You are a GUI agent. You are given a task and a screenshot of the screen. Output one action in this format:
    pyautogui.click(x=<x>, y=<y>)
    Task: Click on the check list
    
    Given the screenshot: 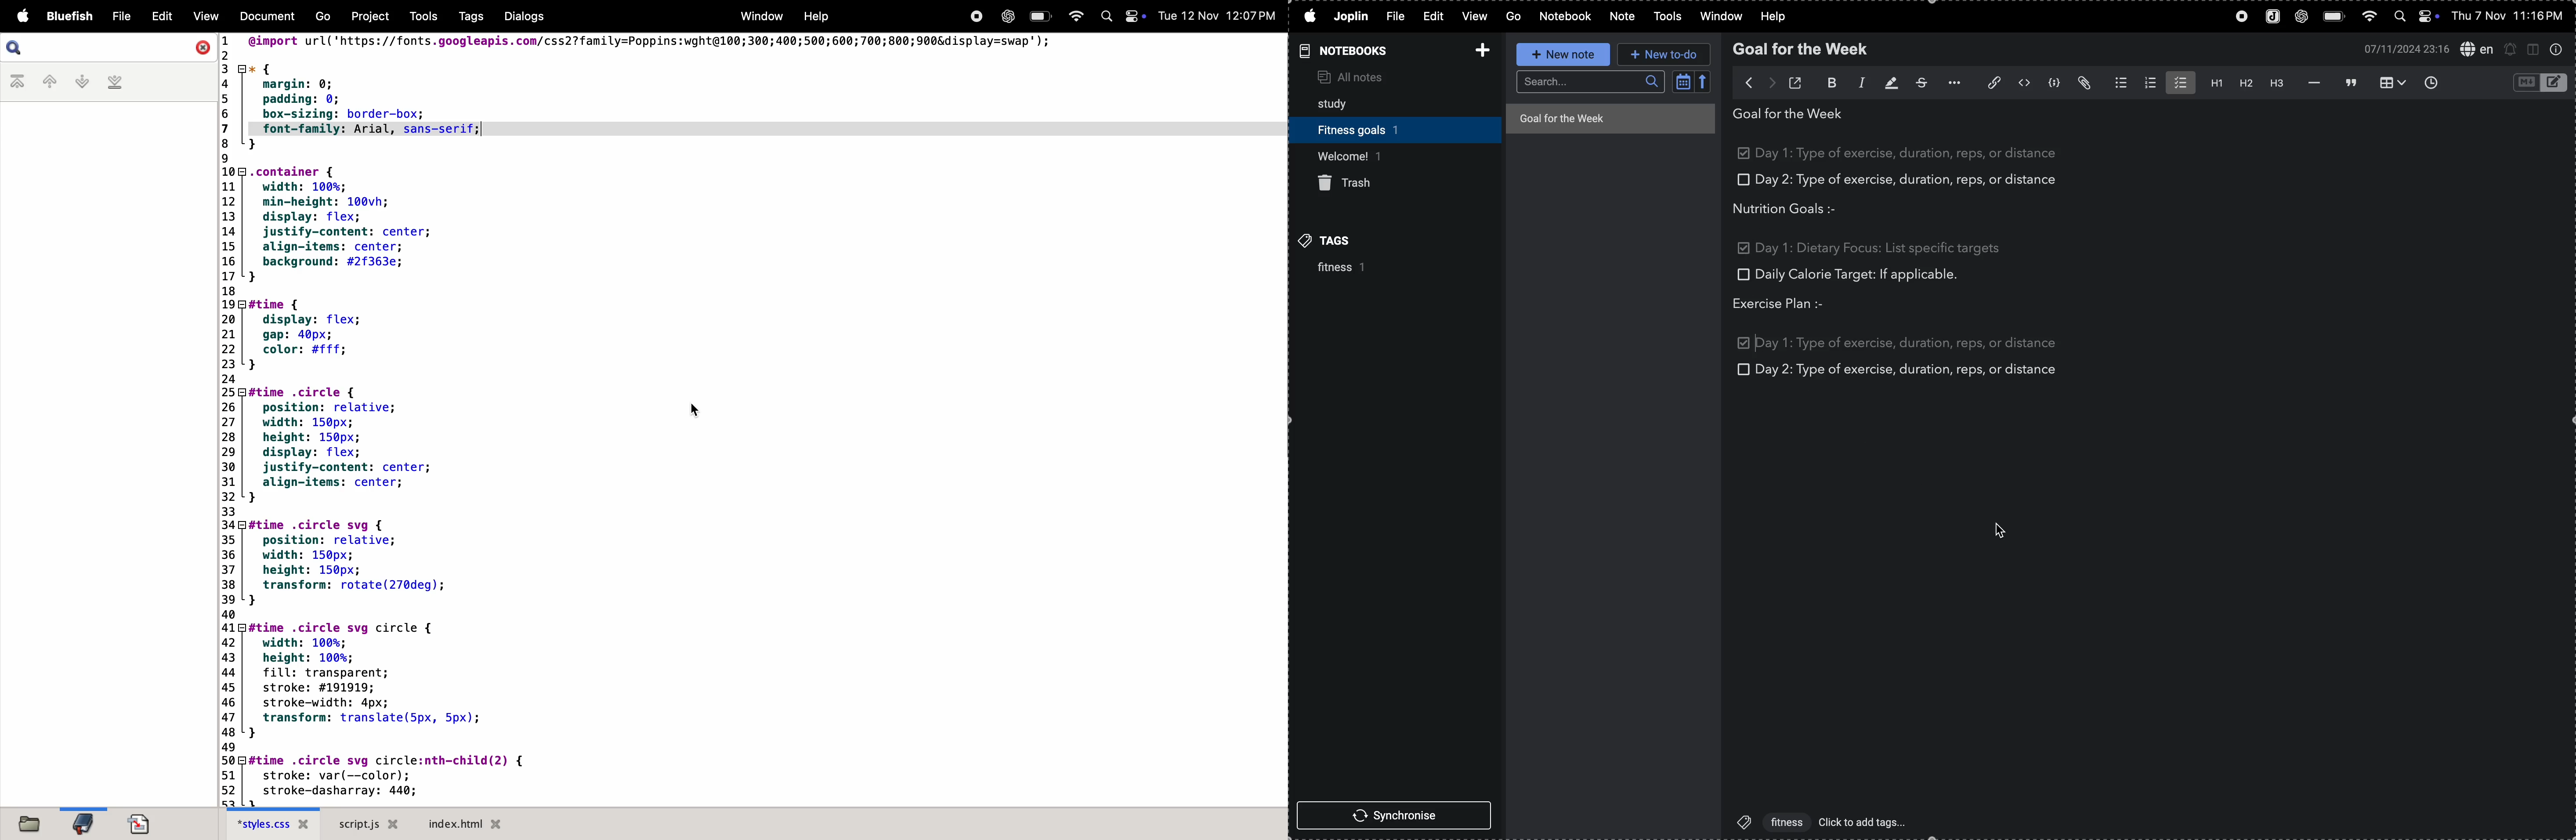 What is the action you would take?
    pyautogui.click(x=2179, y=82)
    